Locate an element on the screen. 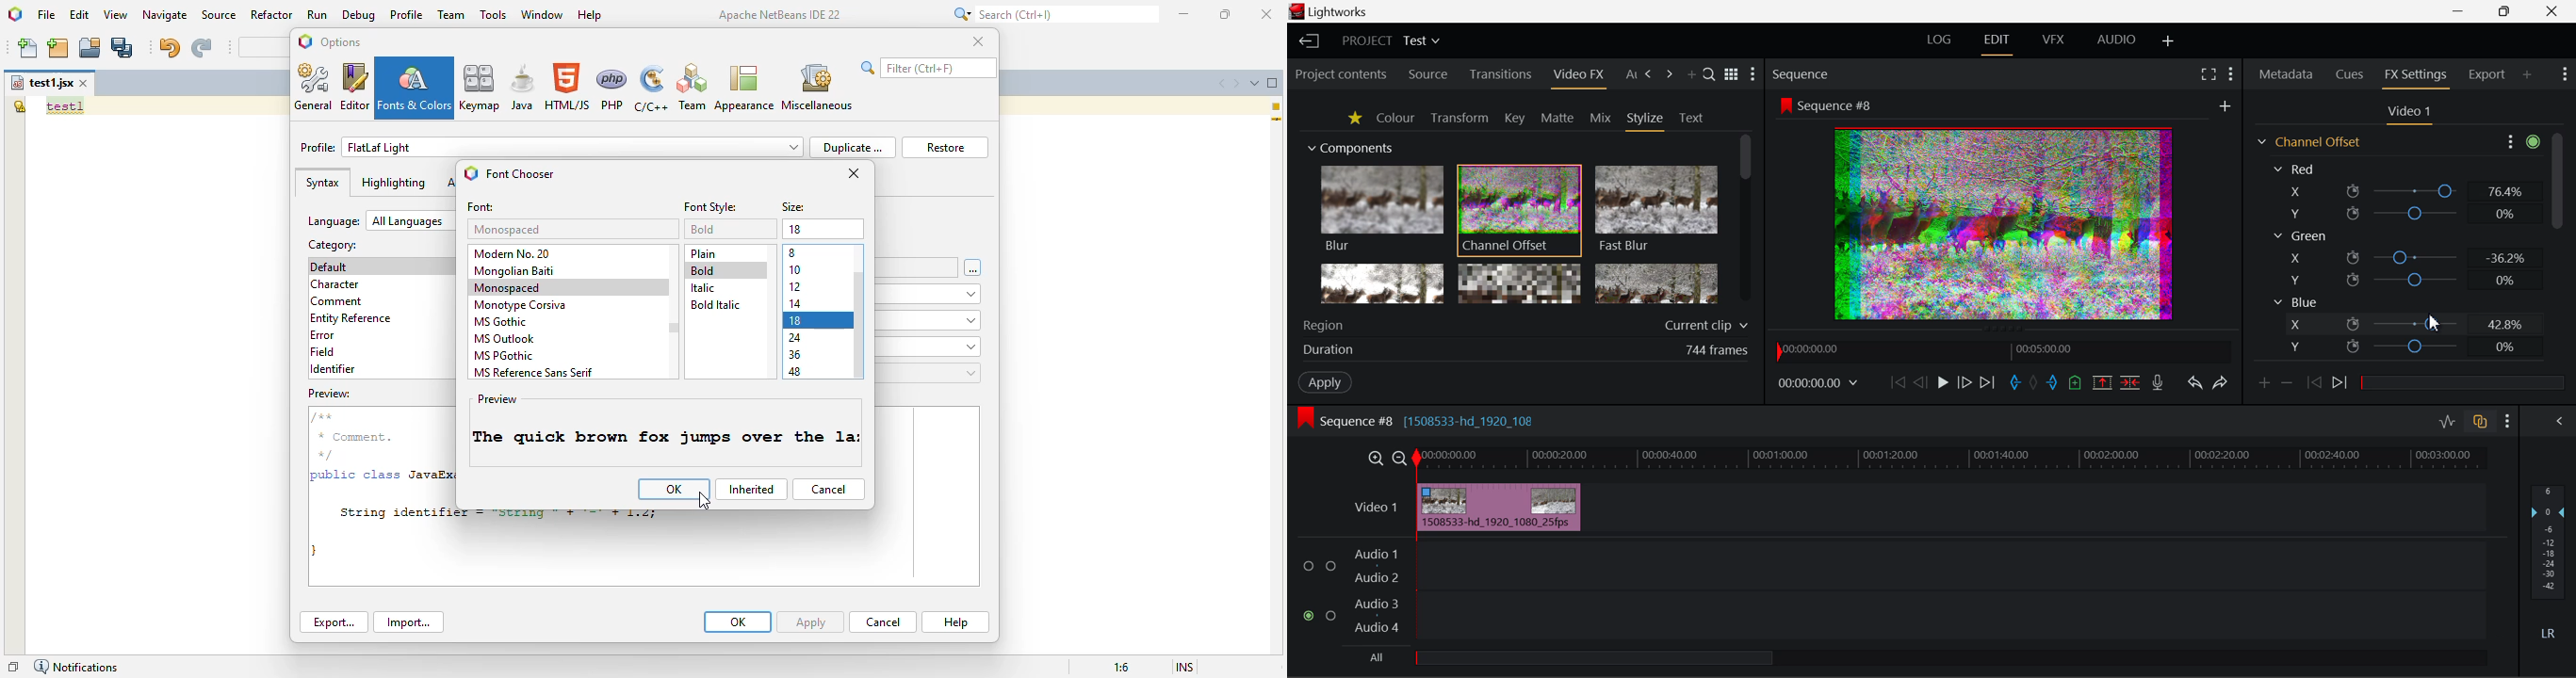 Image resolution: width=2576 pixels, height=700 pixels. Project Timeline Track is located at coordinates (1953, 461).